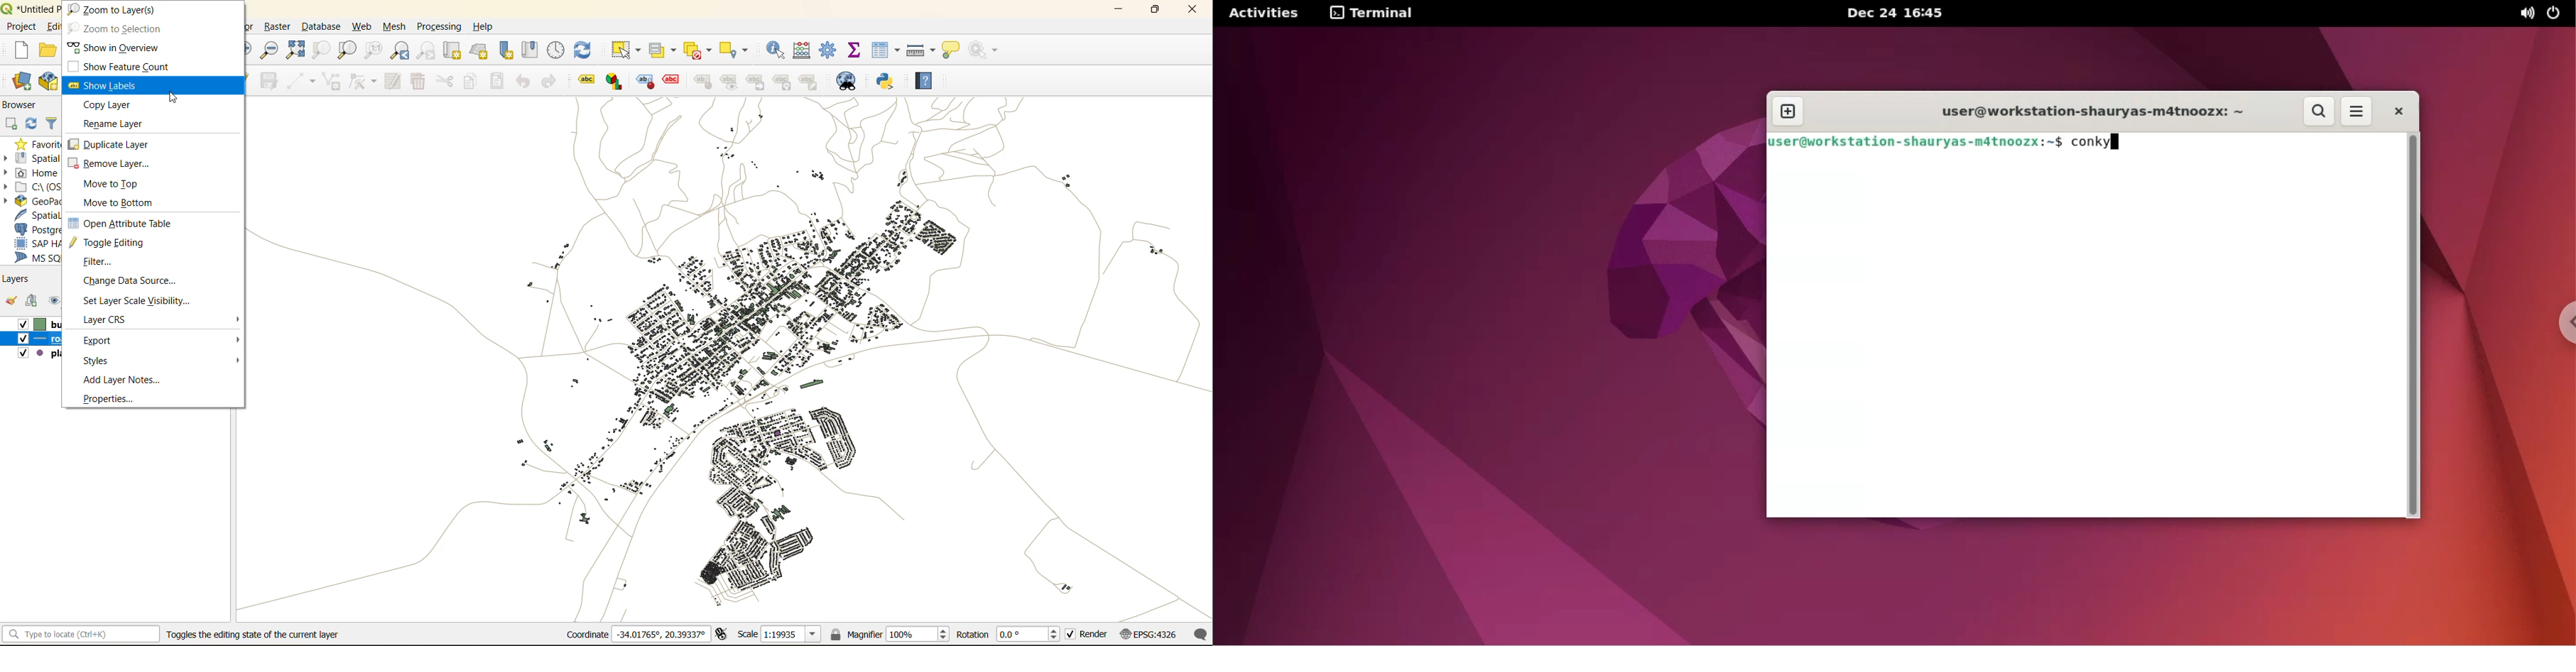 This screenshot has width=2576, height=672. Describe the element at coordinates (438, 27) in the screenshot. I see `processing` at that location.